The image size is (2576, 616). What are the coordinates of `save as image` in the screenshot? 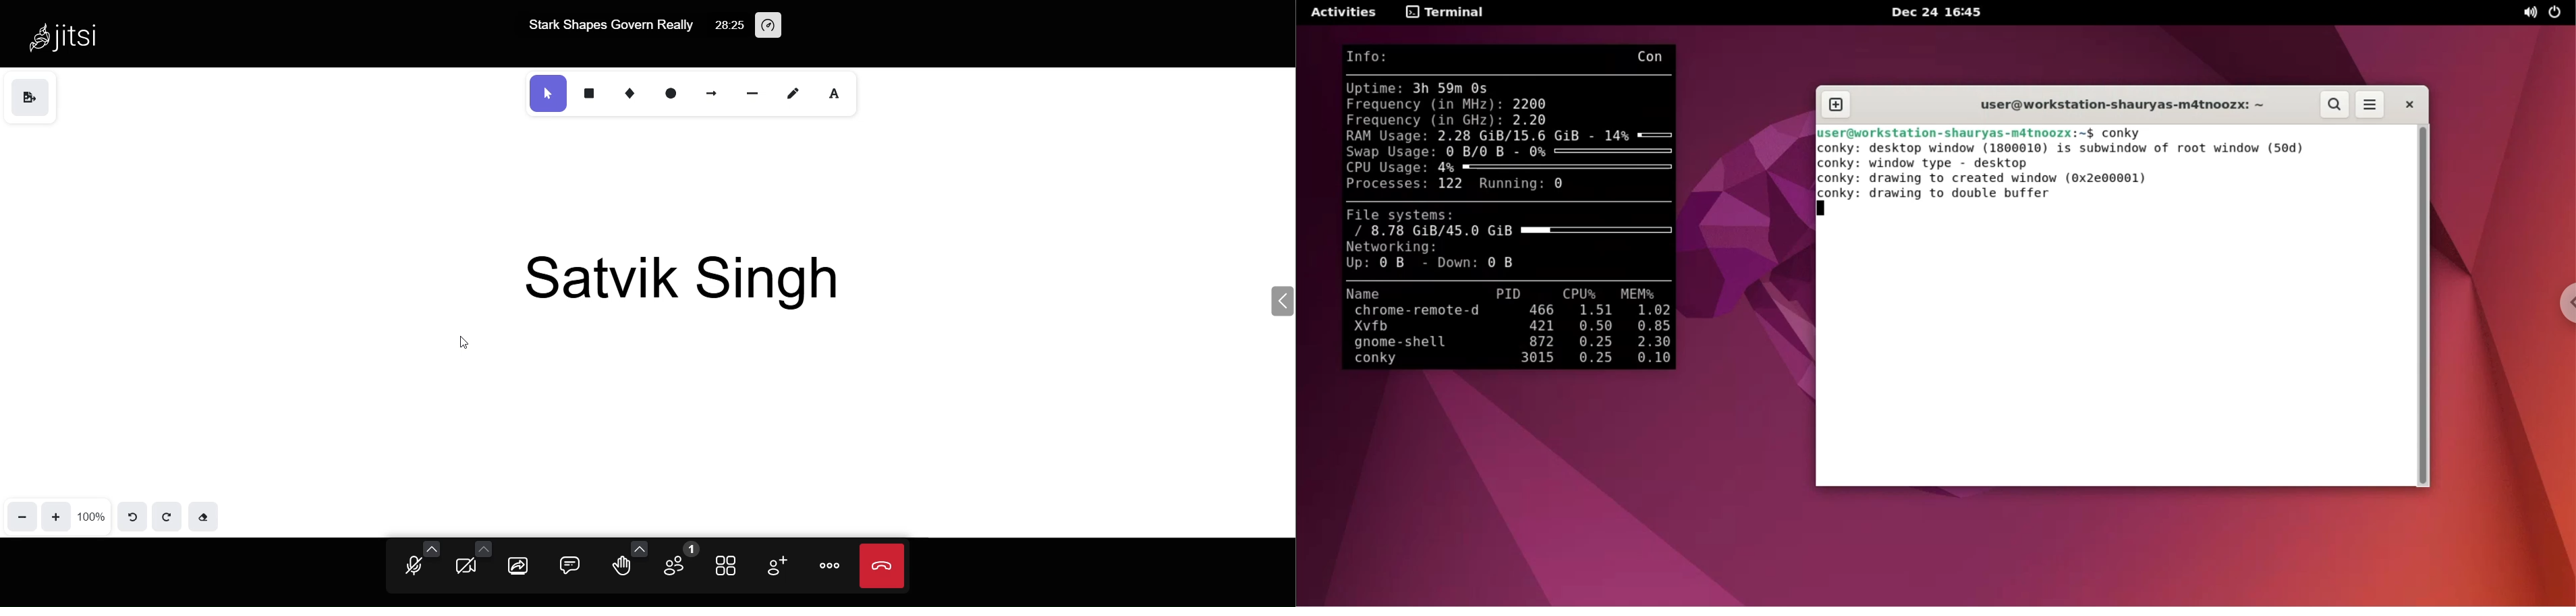 It's located at (29, 98).